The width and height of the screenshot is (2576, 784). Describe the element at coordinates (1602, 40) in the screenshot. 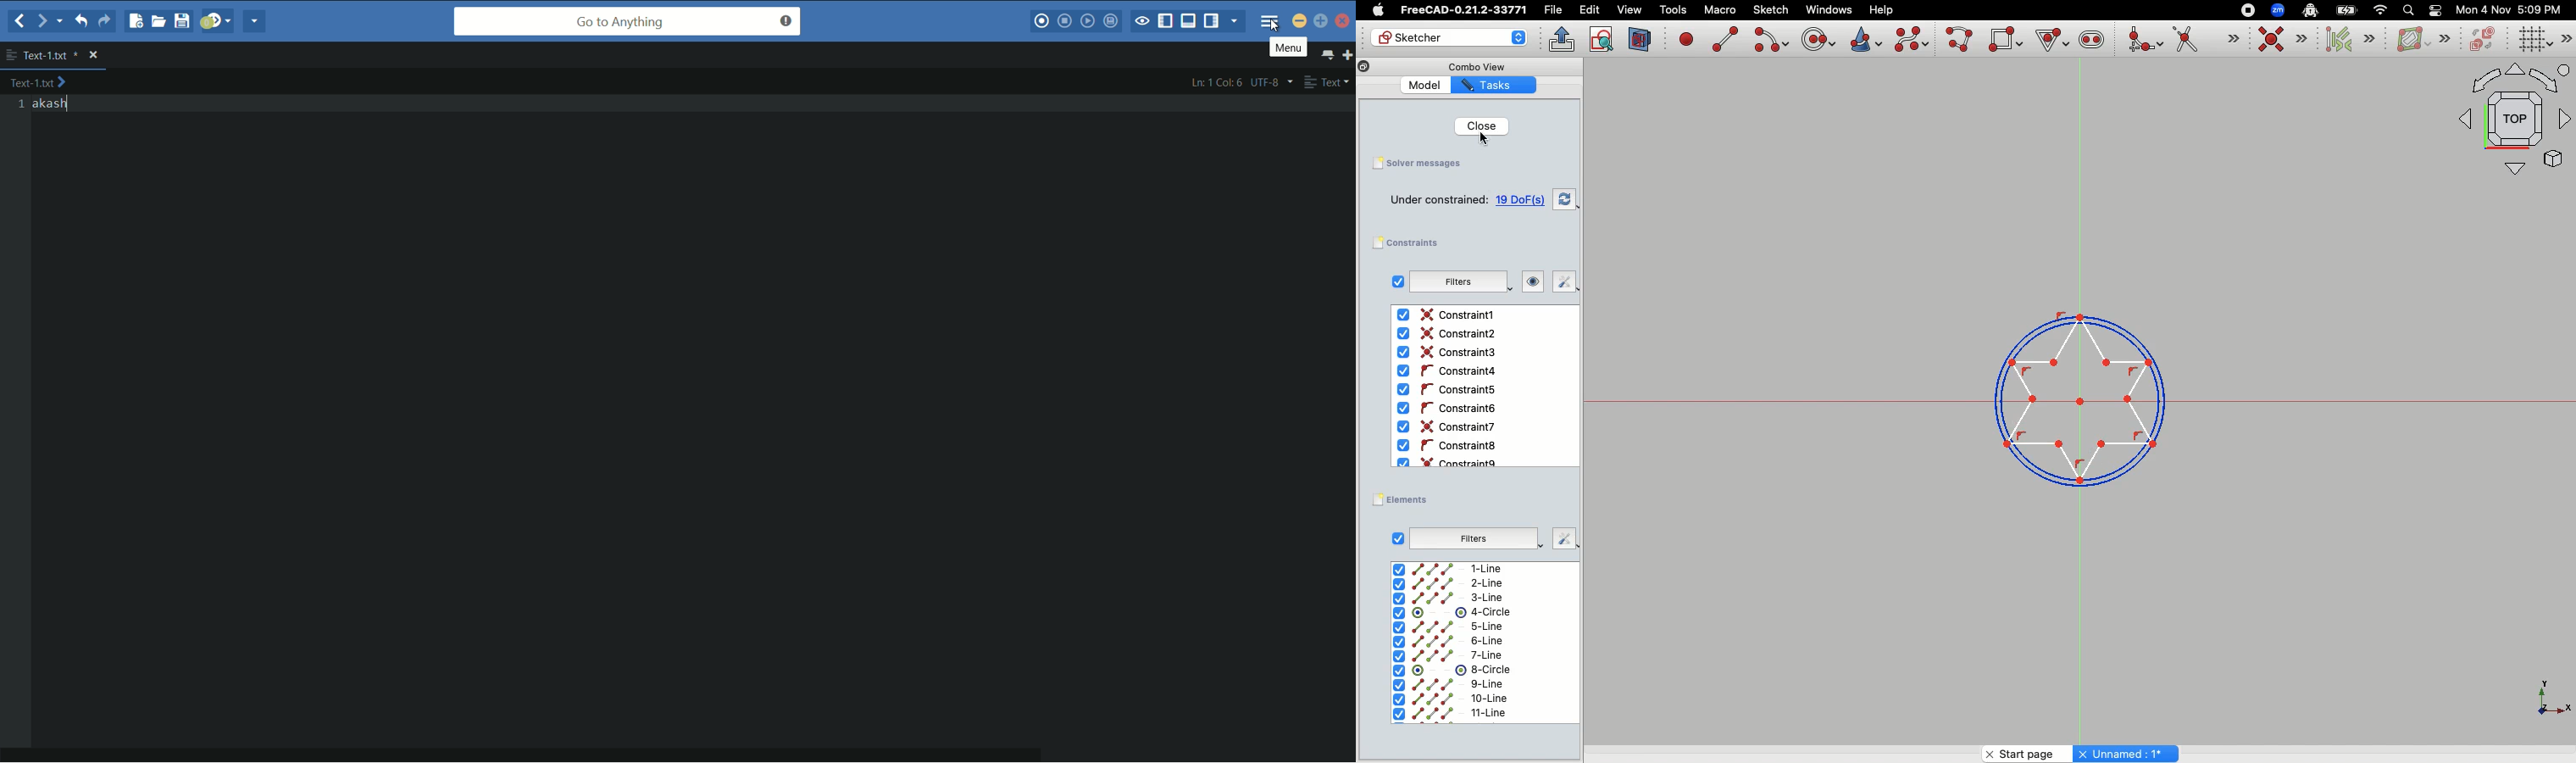

I see `View sketch` at that location.